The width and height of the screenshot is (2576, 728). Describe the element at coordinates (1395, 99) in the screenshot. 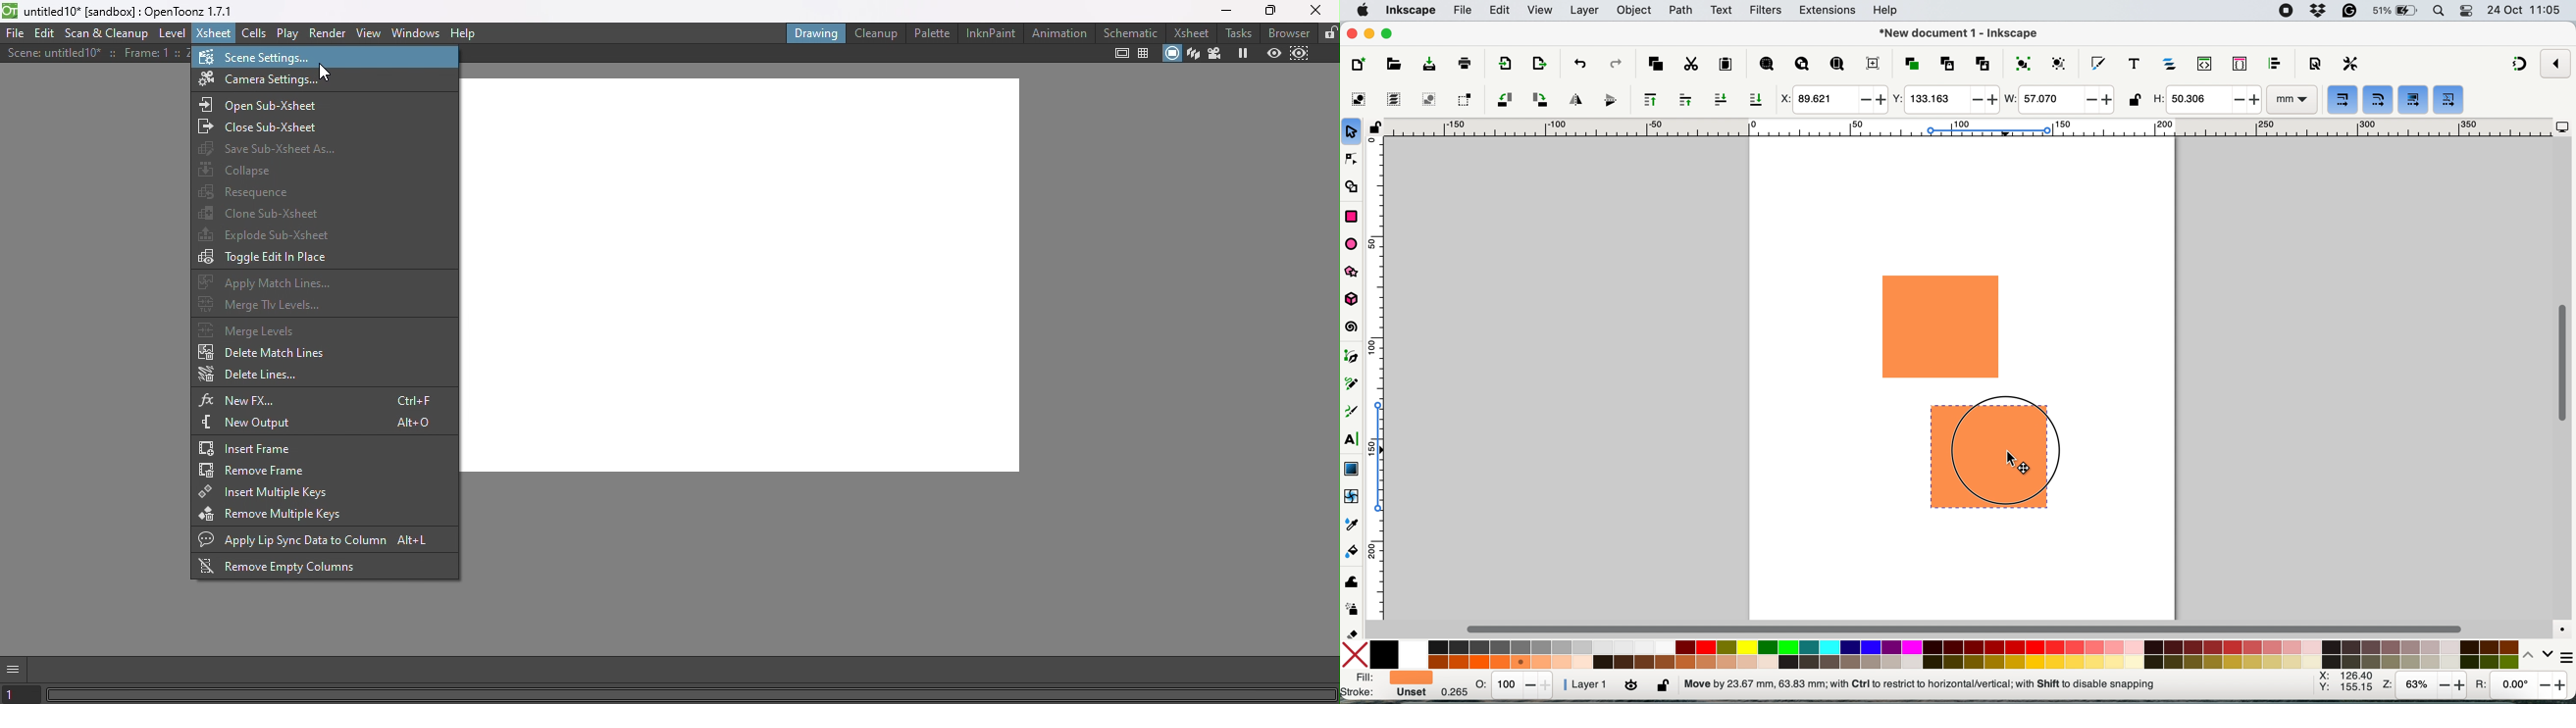

I see `select all in all layers` at that location.